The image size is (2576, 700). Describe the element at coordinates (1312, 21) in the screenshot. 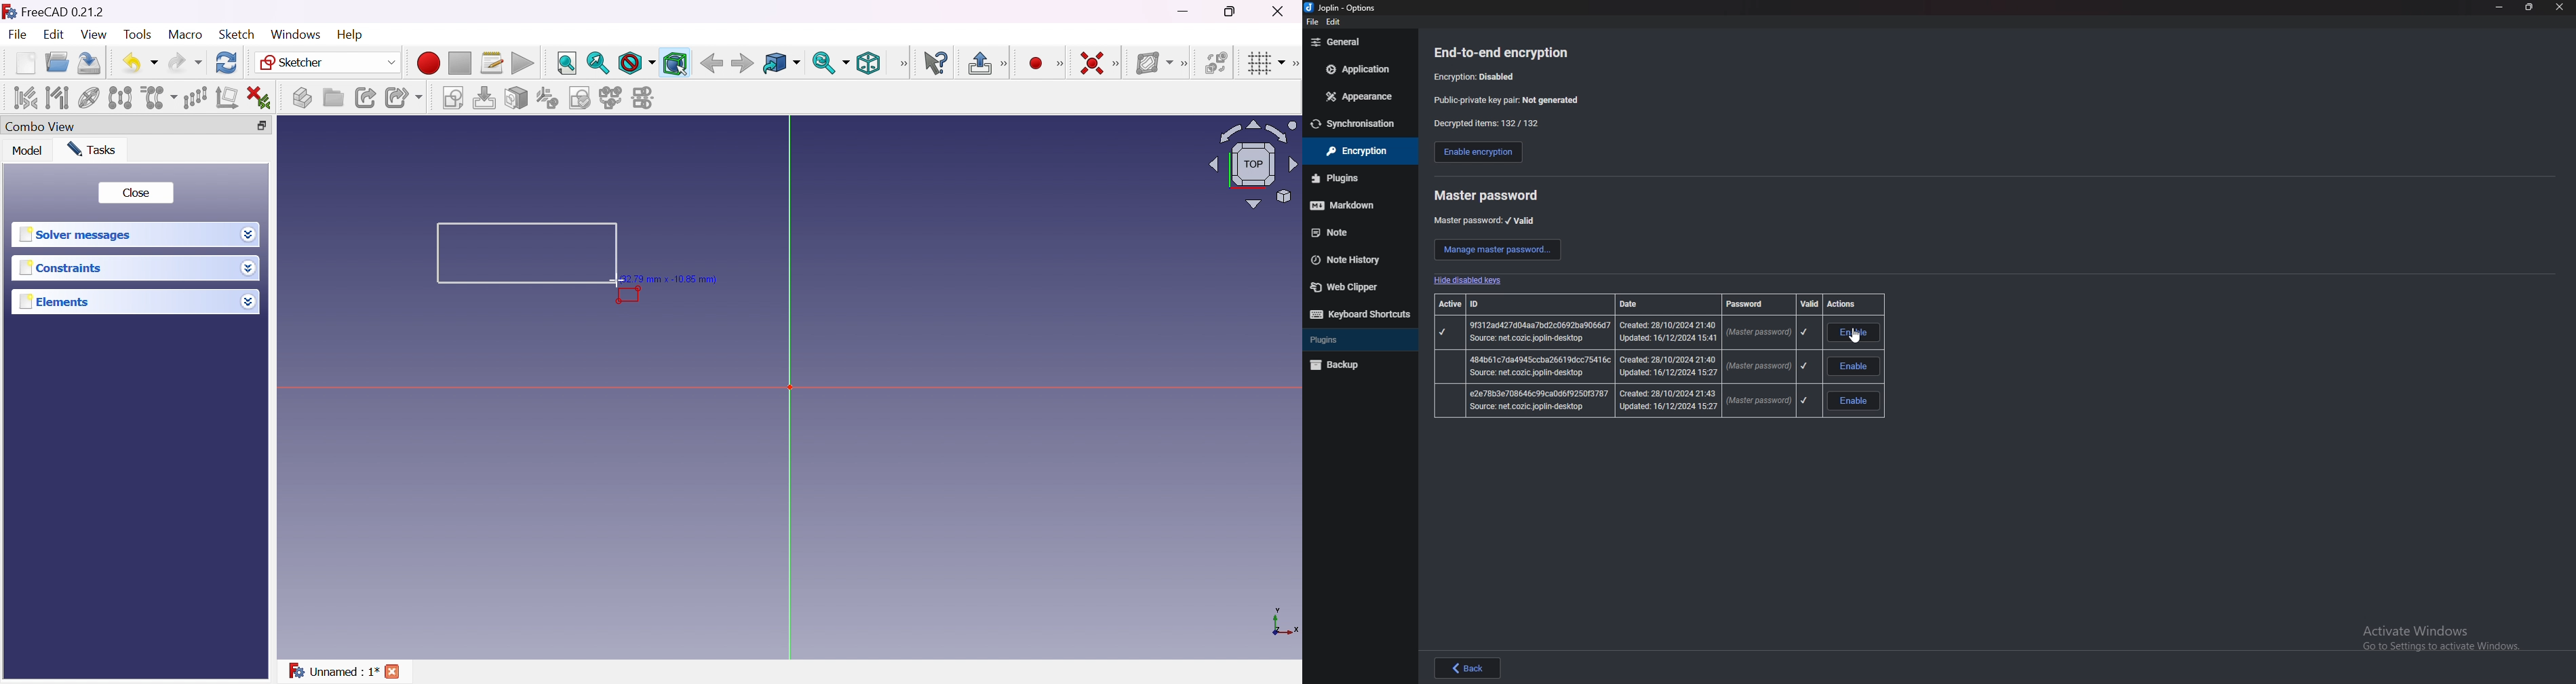

I see `file` at that location.